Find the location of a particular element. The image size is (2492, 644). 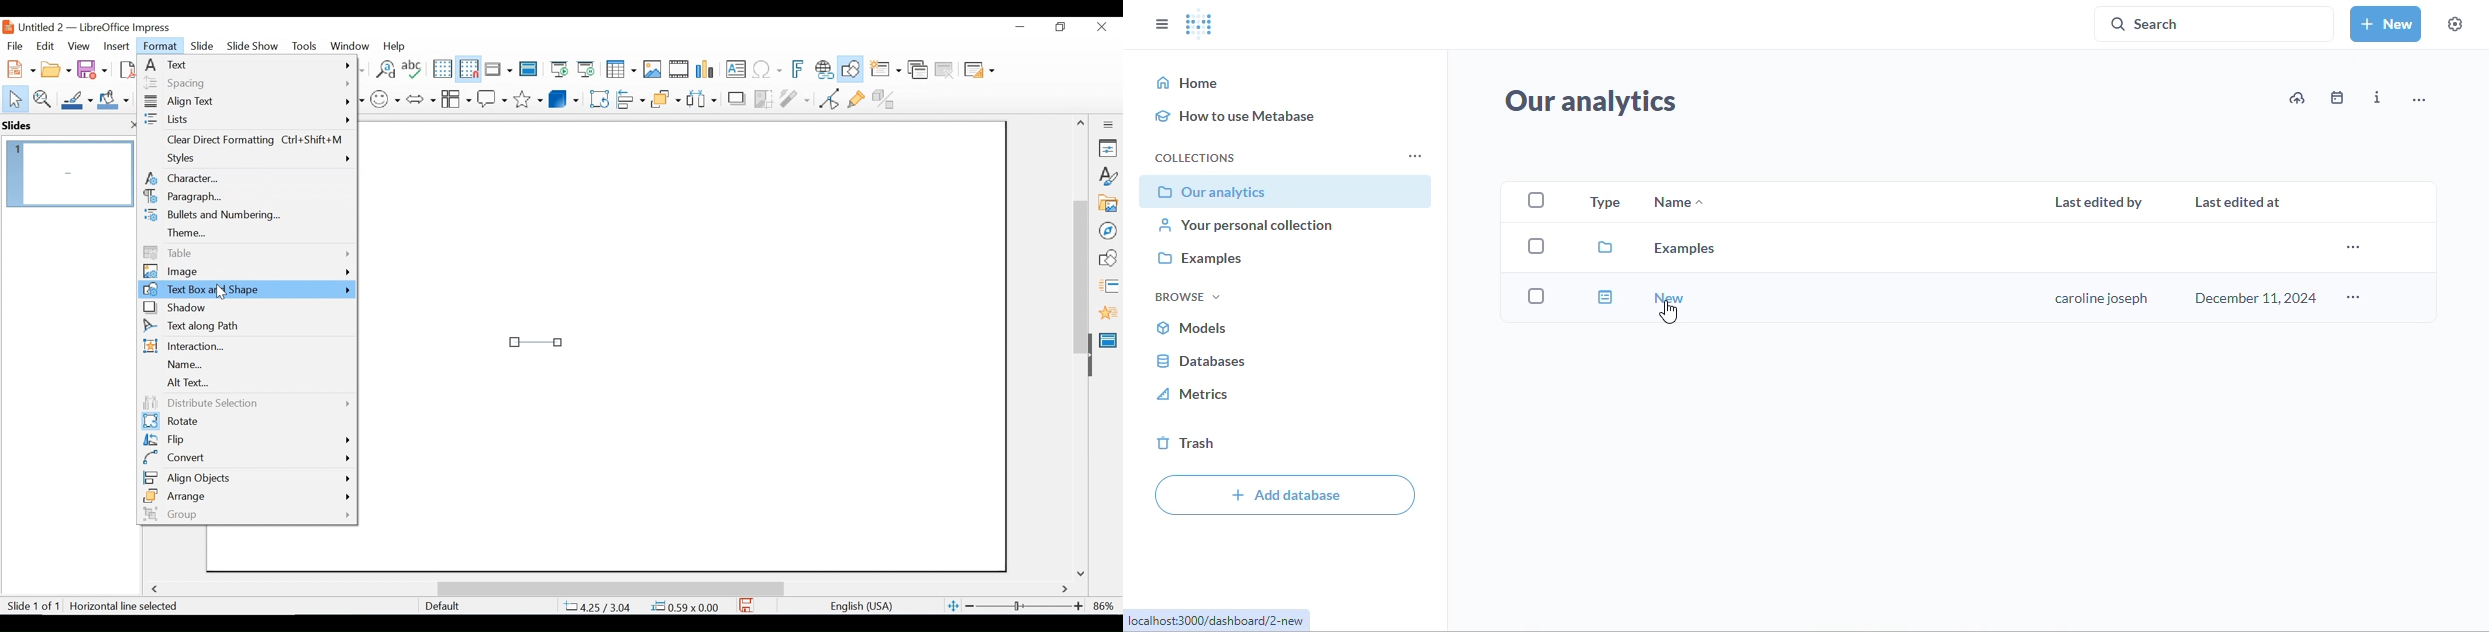

File is located at coordinates (15, 44).